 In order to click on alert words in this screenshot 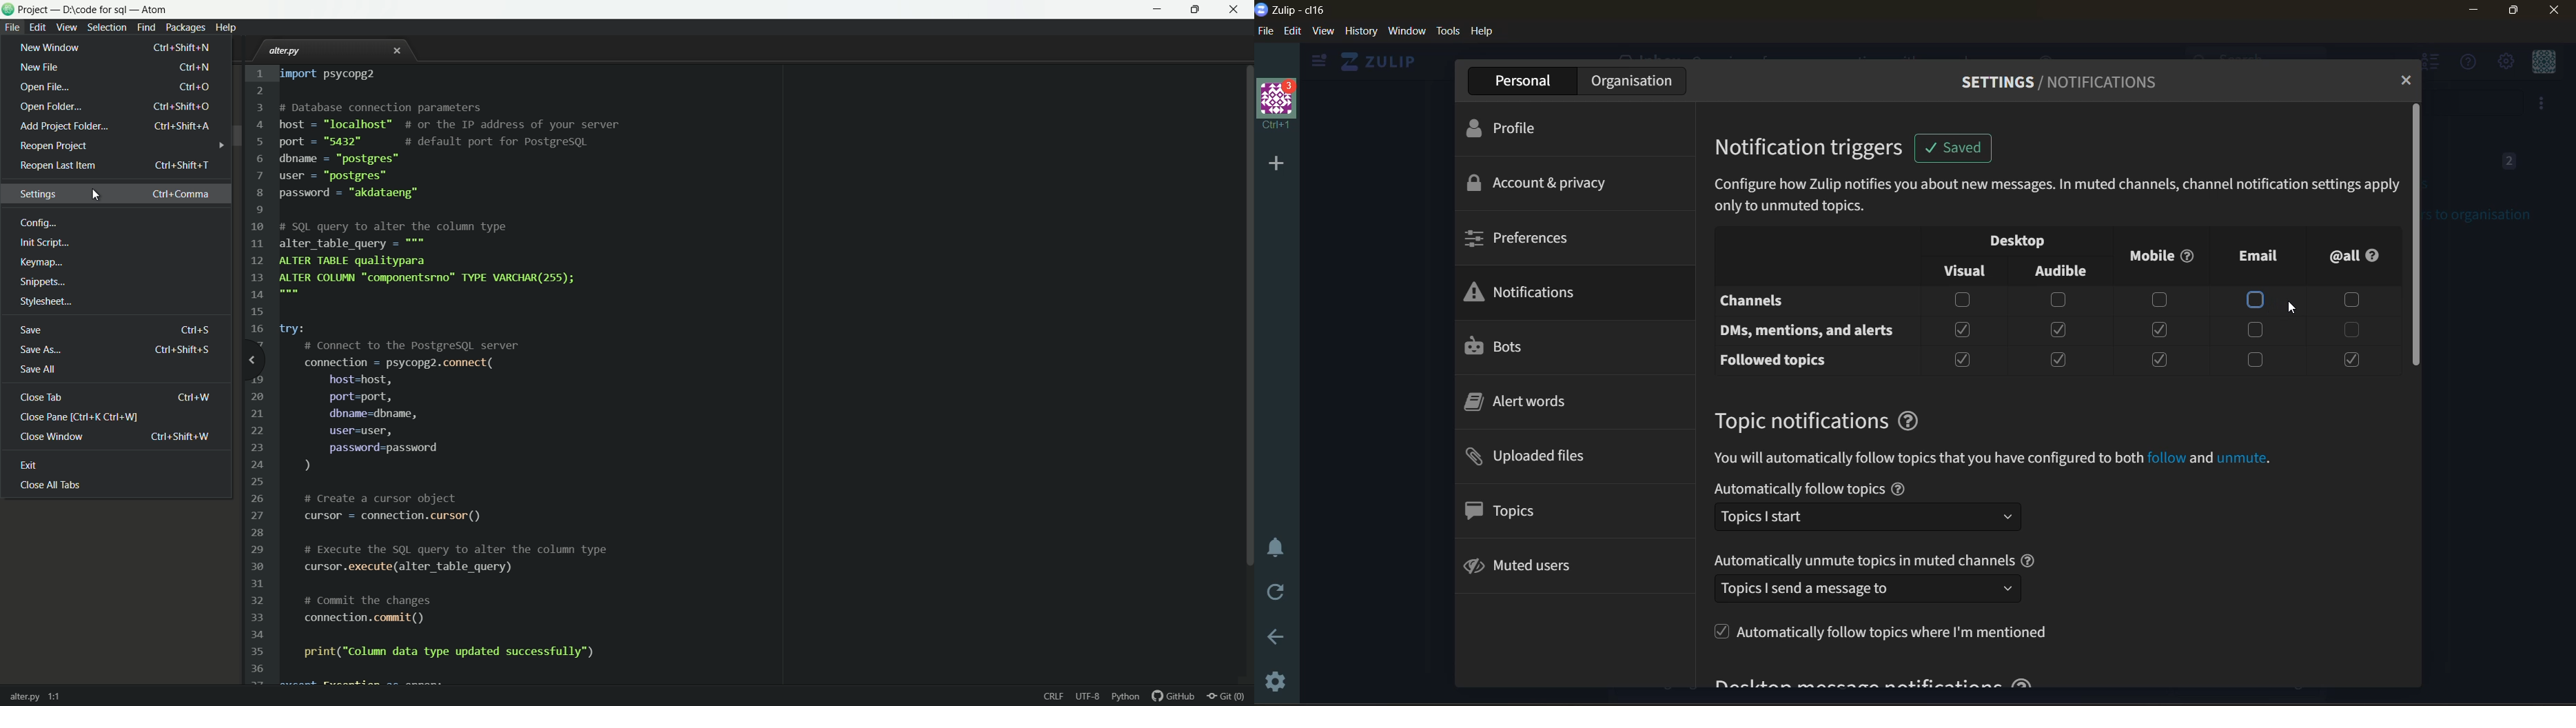, I will do `click(1524, 403)`.